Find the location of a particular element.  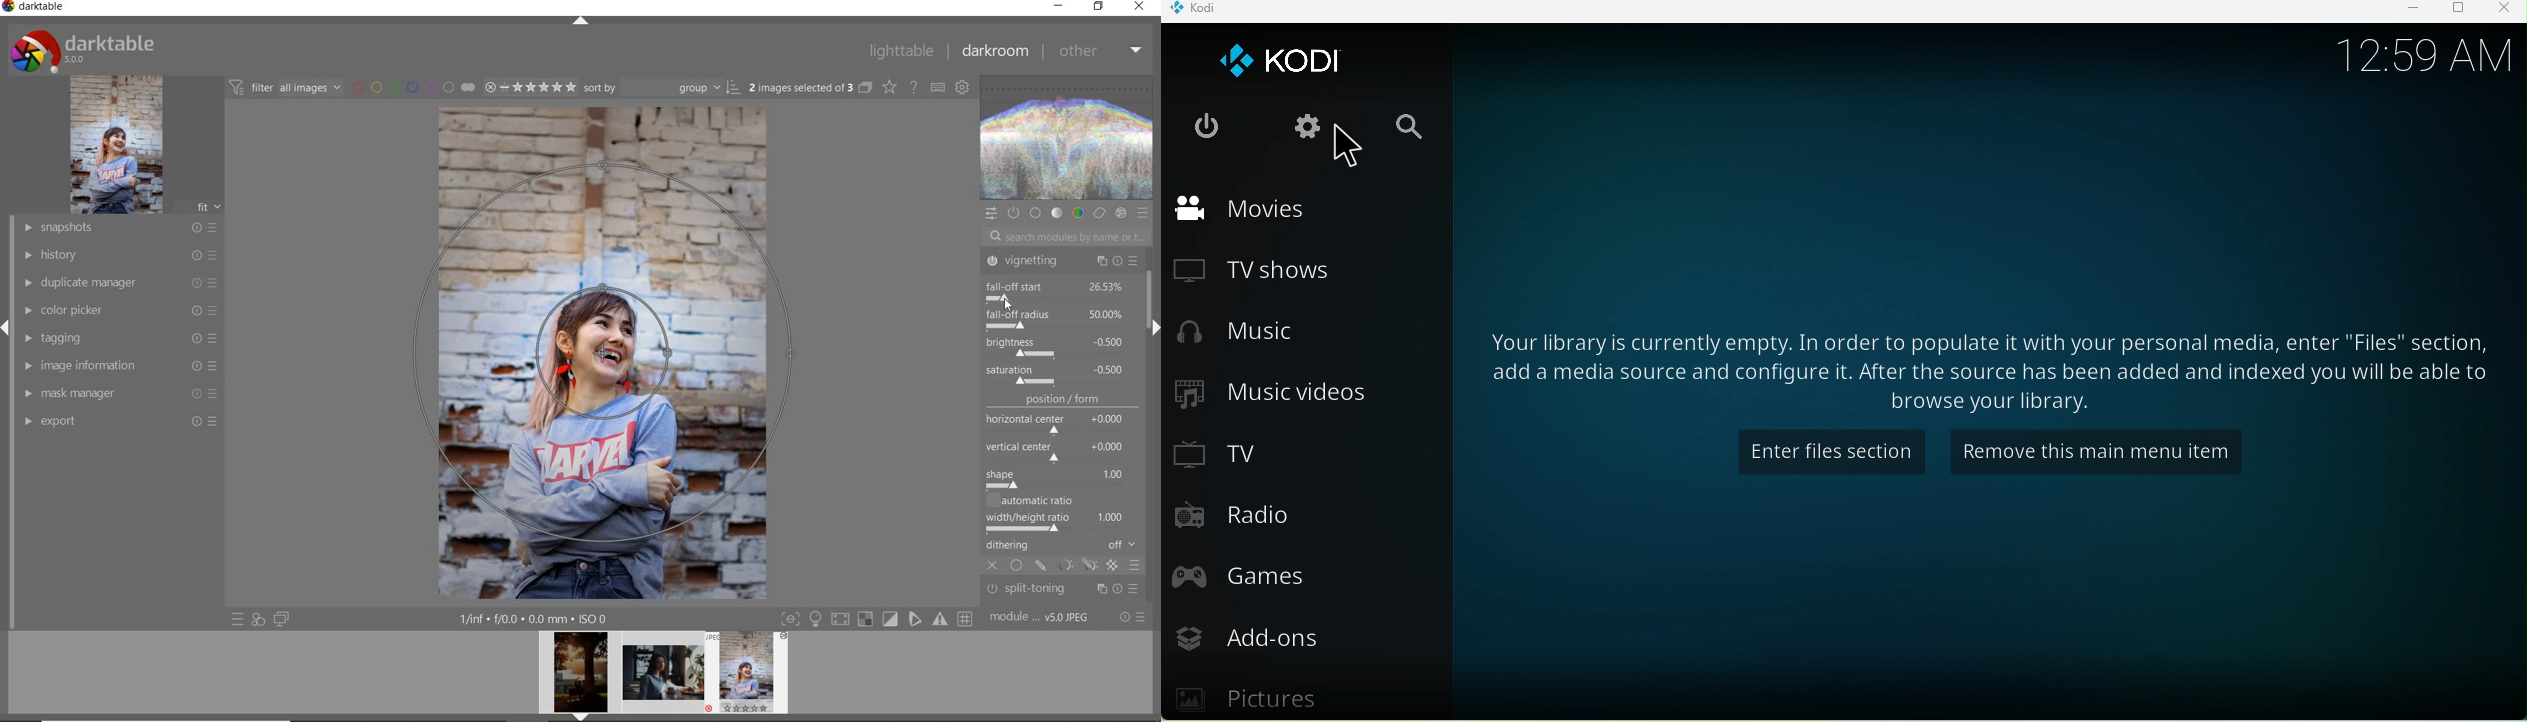

MINIMIZE is located at coordinates (1059, 6).